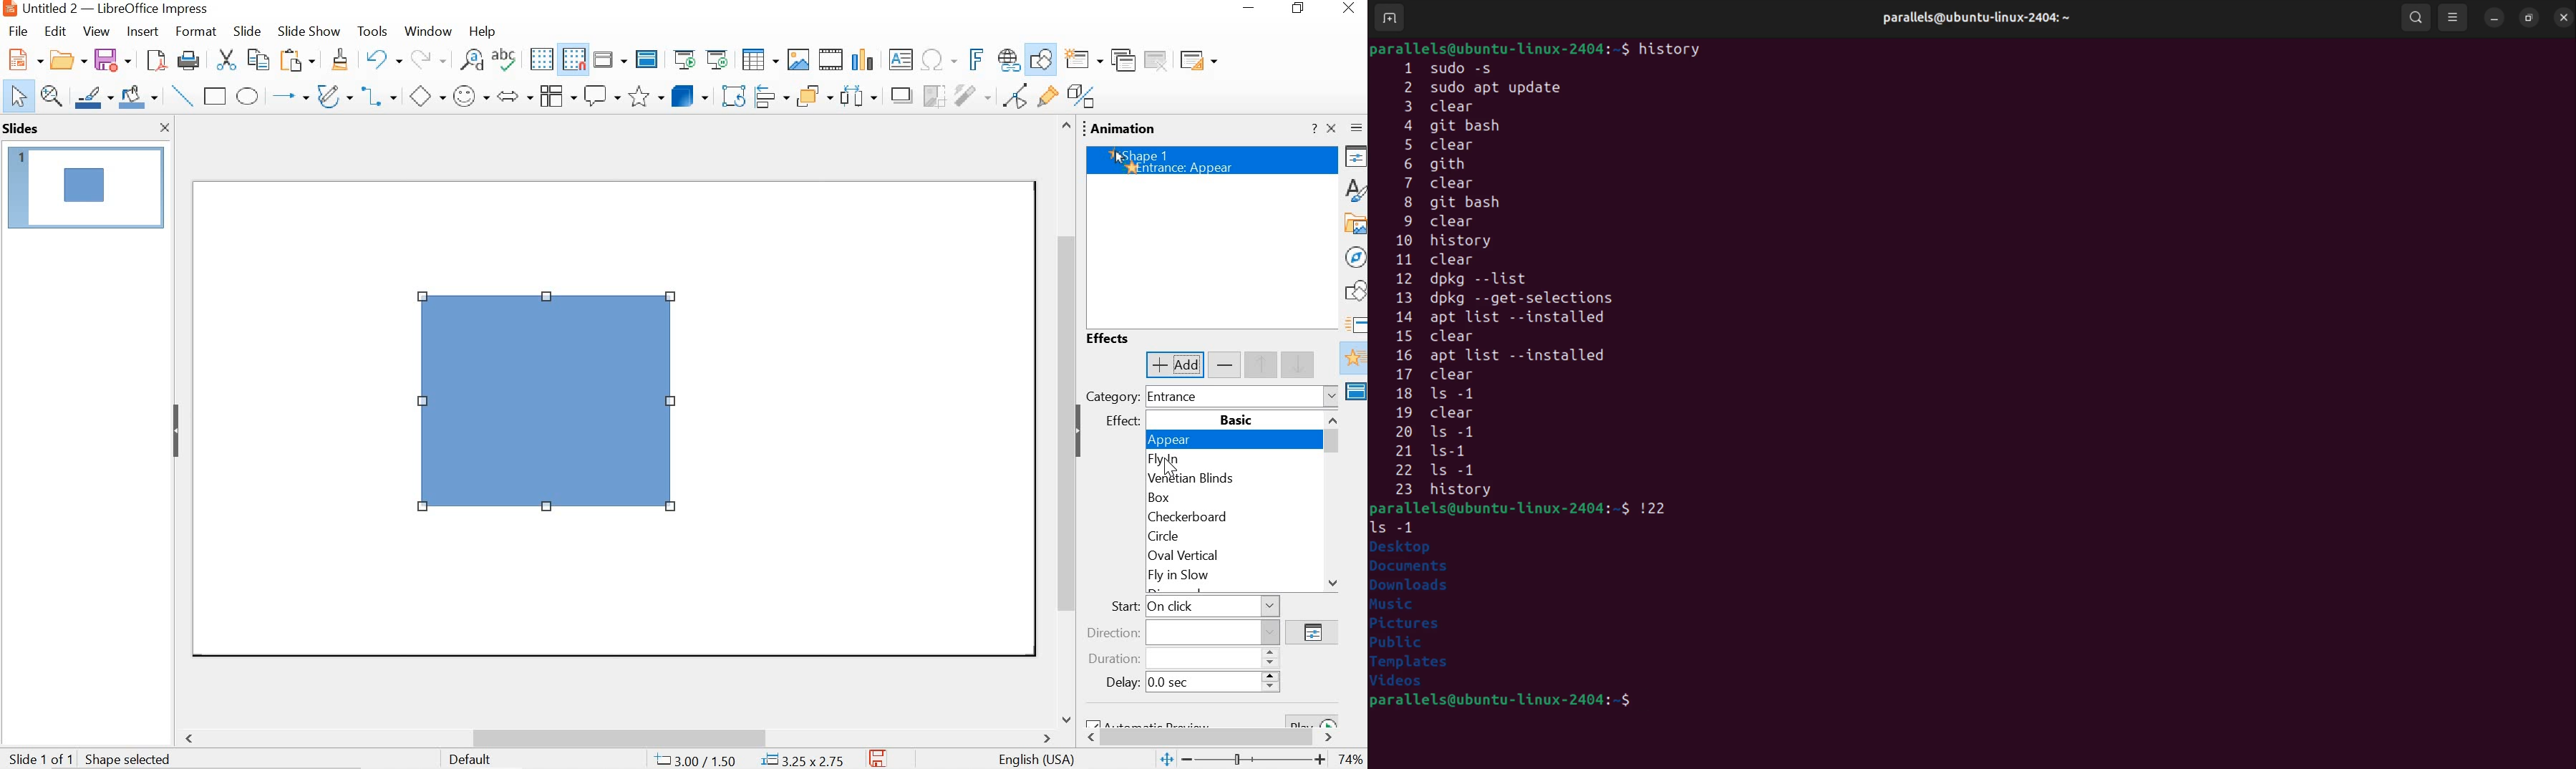 This screenshot has height=784, width=2576. What do you see at coordinates (798, 58) in the screenshot?
I see `insert image` at bounding box center [798, 58].